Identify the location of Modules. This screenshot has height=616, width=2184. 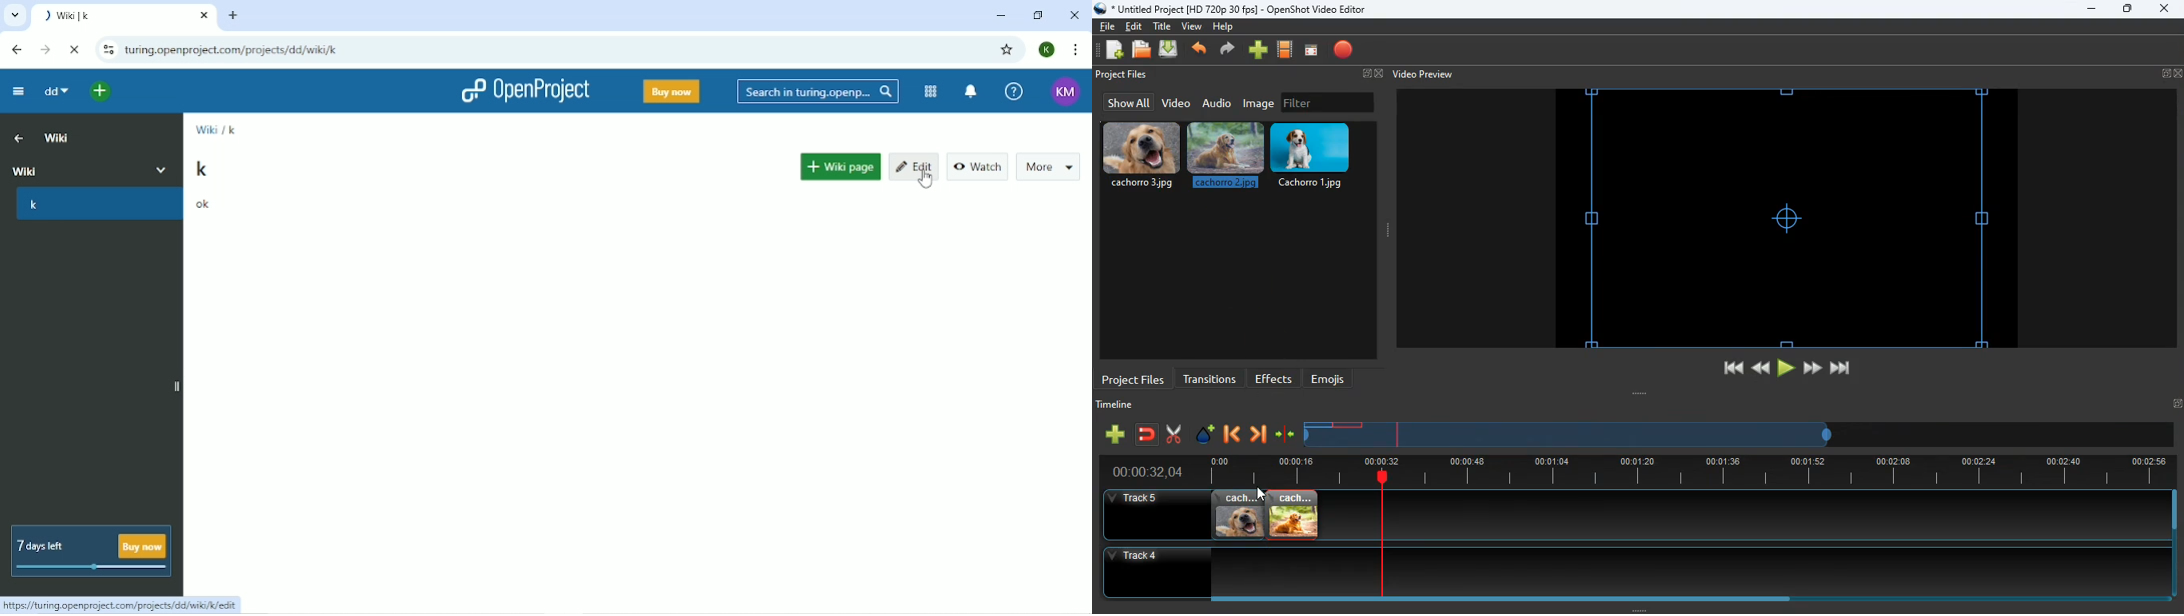
(929, 91).